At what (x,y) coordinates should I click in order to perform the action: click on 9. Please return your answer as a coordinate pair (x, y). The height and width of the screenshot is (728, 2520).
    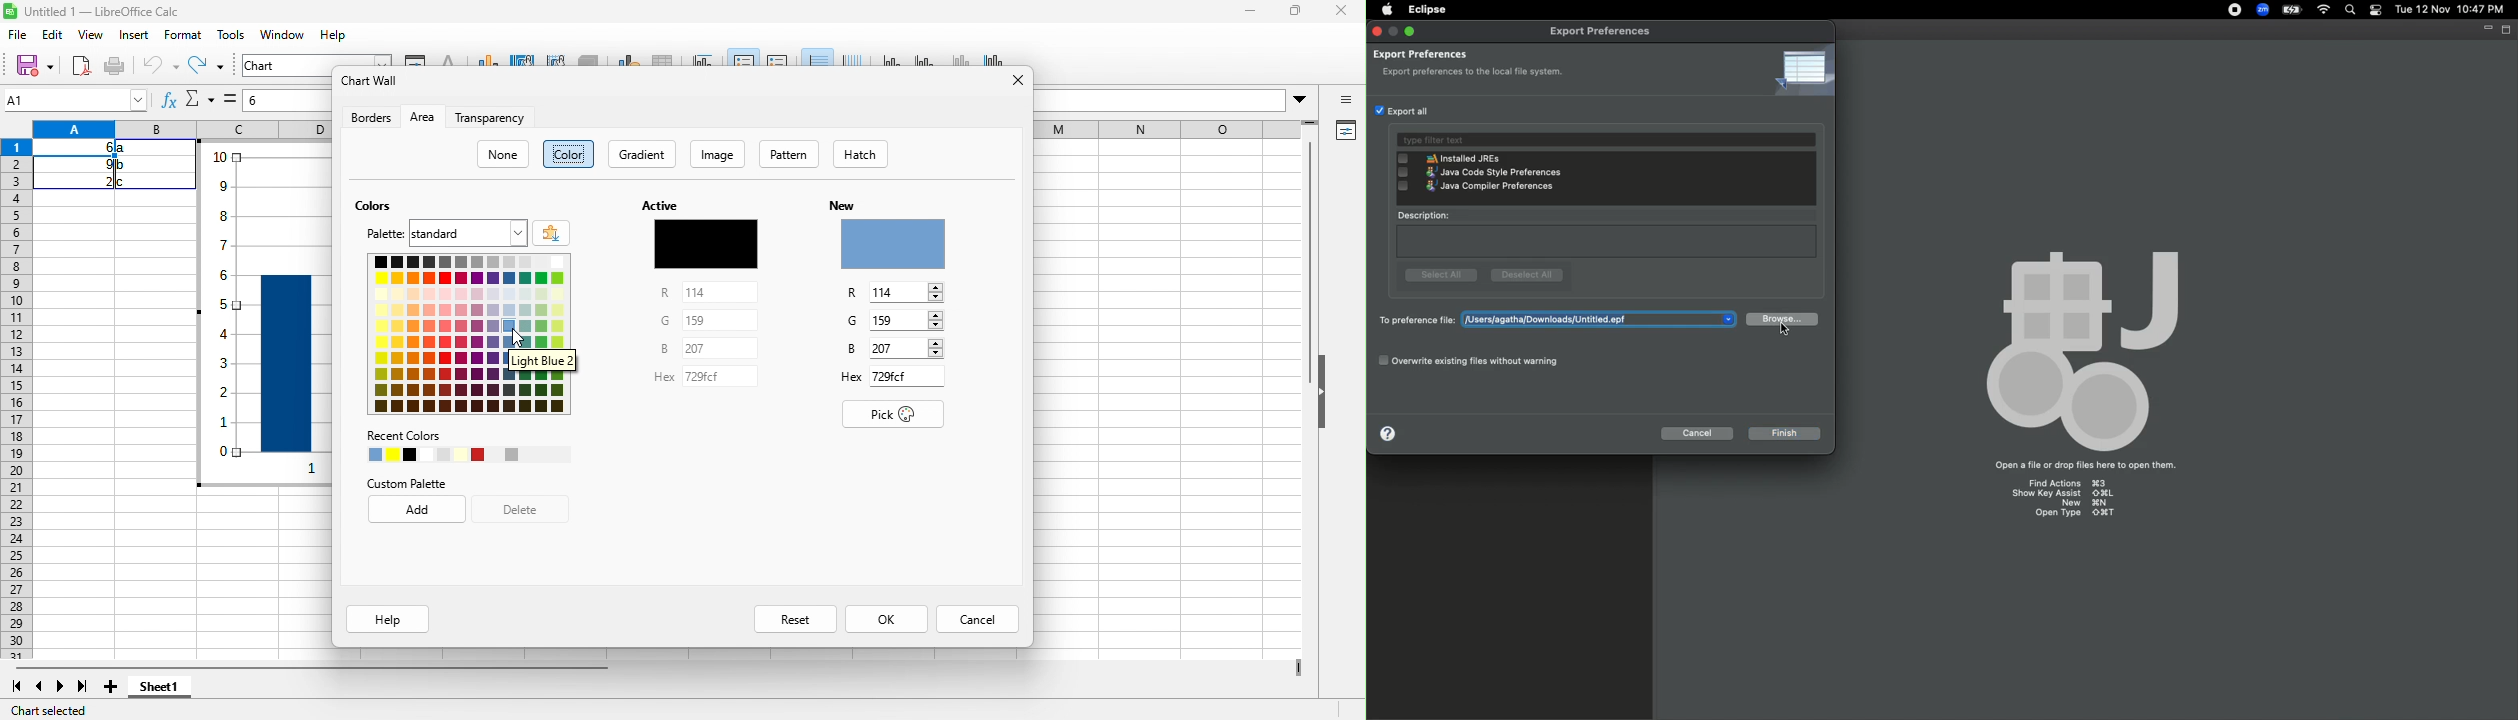
    Looking at the image, I should click on (104, 165).